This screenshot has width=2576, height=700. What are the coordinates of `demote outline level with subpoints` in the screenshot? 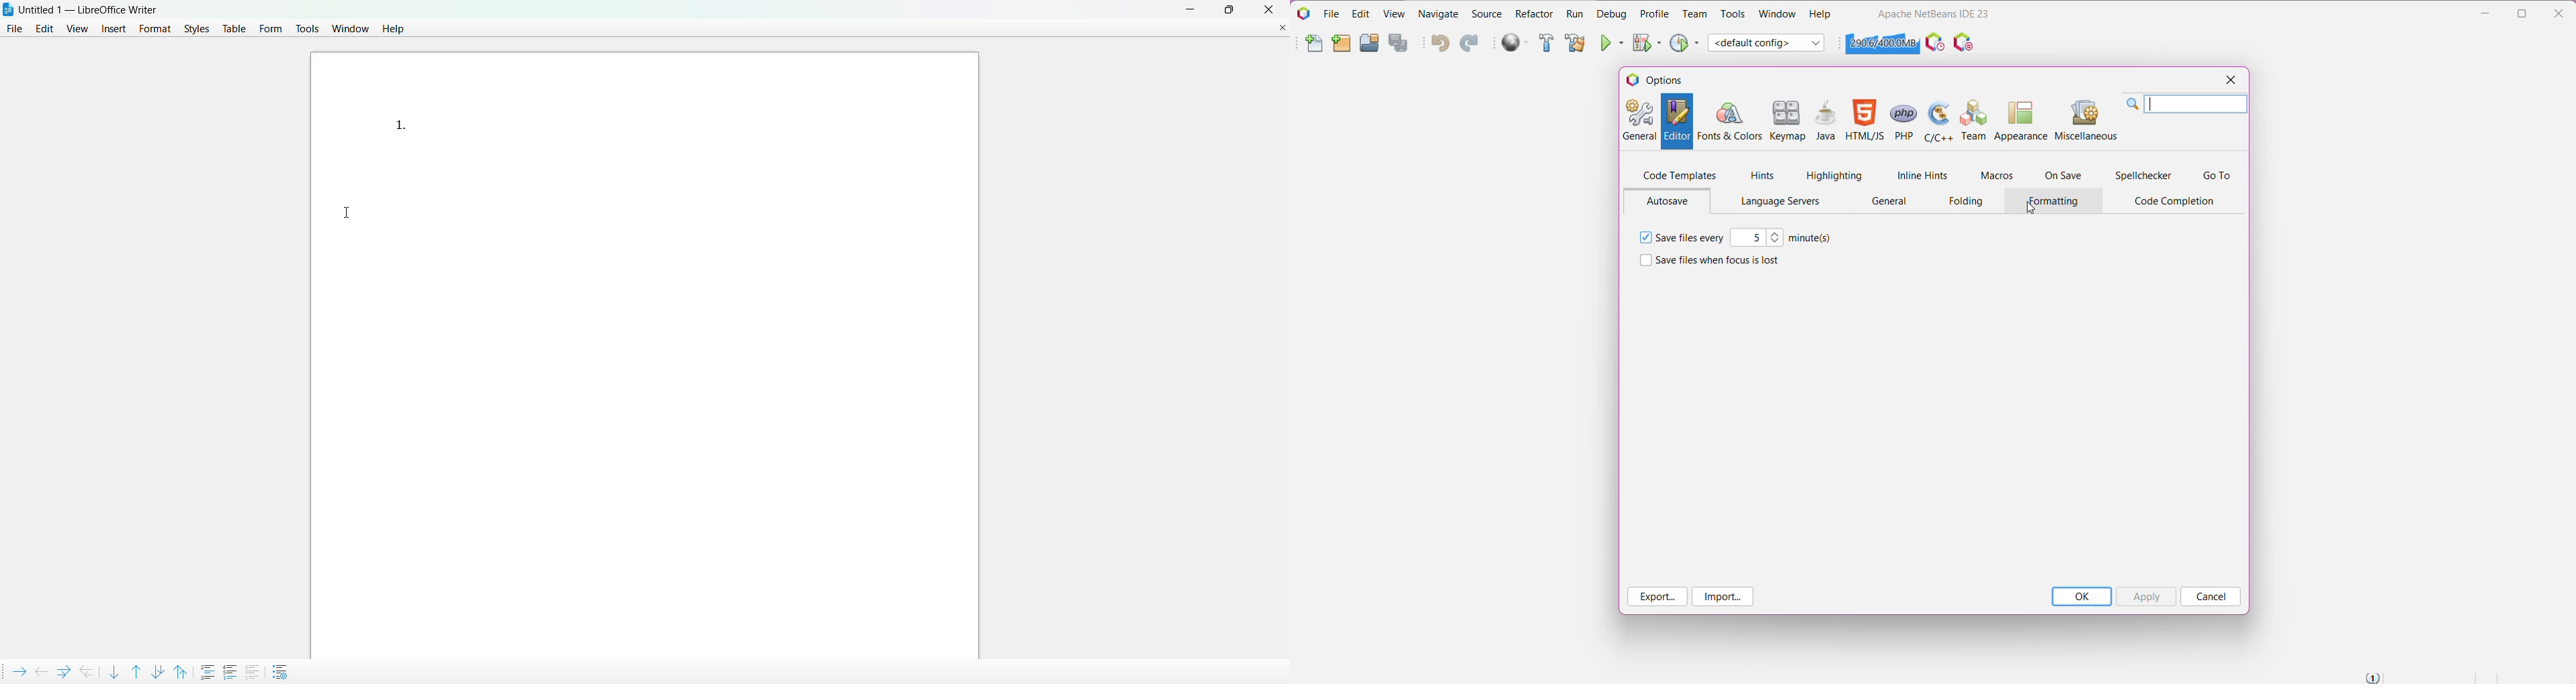 It's located at (62, 671).